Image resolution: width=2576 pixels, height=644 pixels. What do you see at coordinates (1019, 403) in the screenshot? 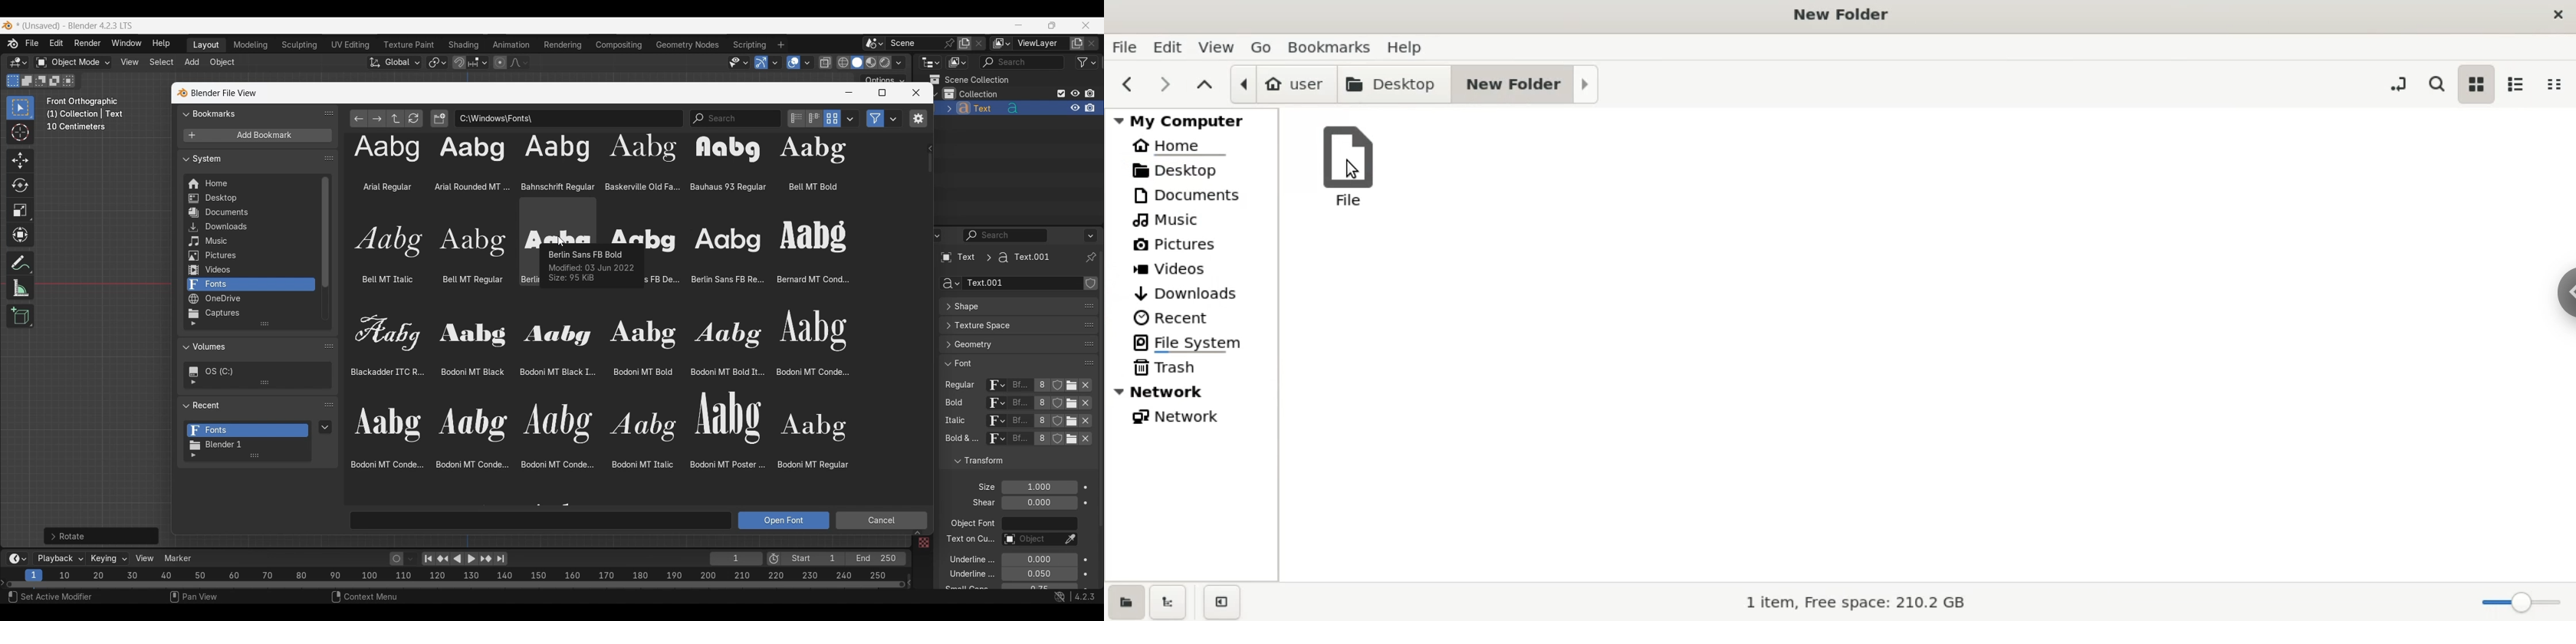
I see `name of current font` at bounding box center [1019, 403].